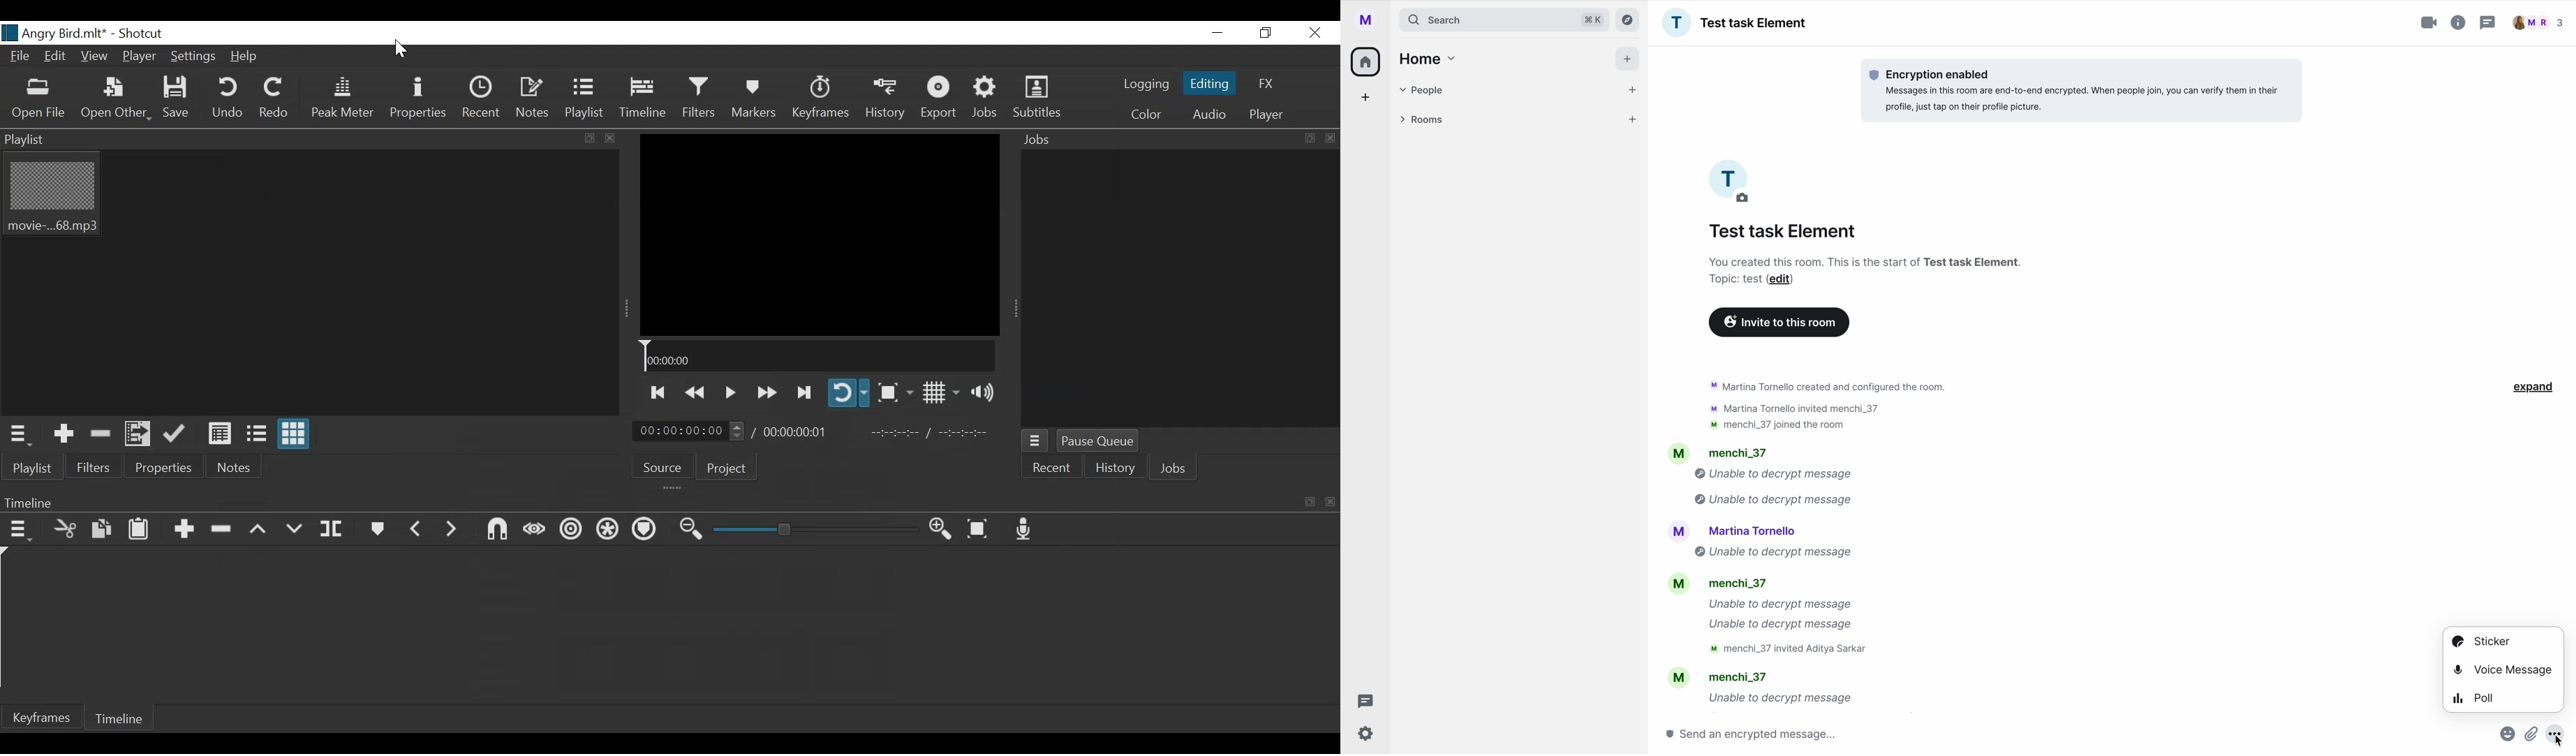 The image size is (2576, 756). What do you see at coordinates (2486, 24) in the screenshot?
I see `threads` at bounding box center [2486, 24].